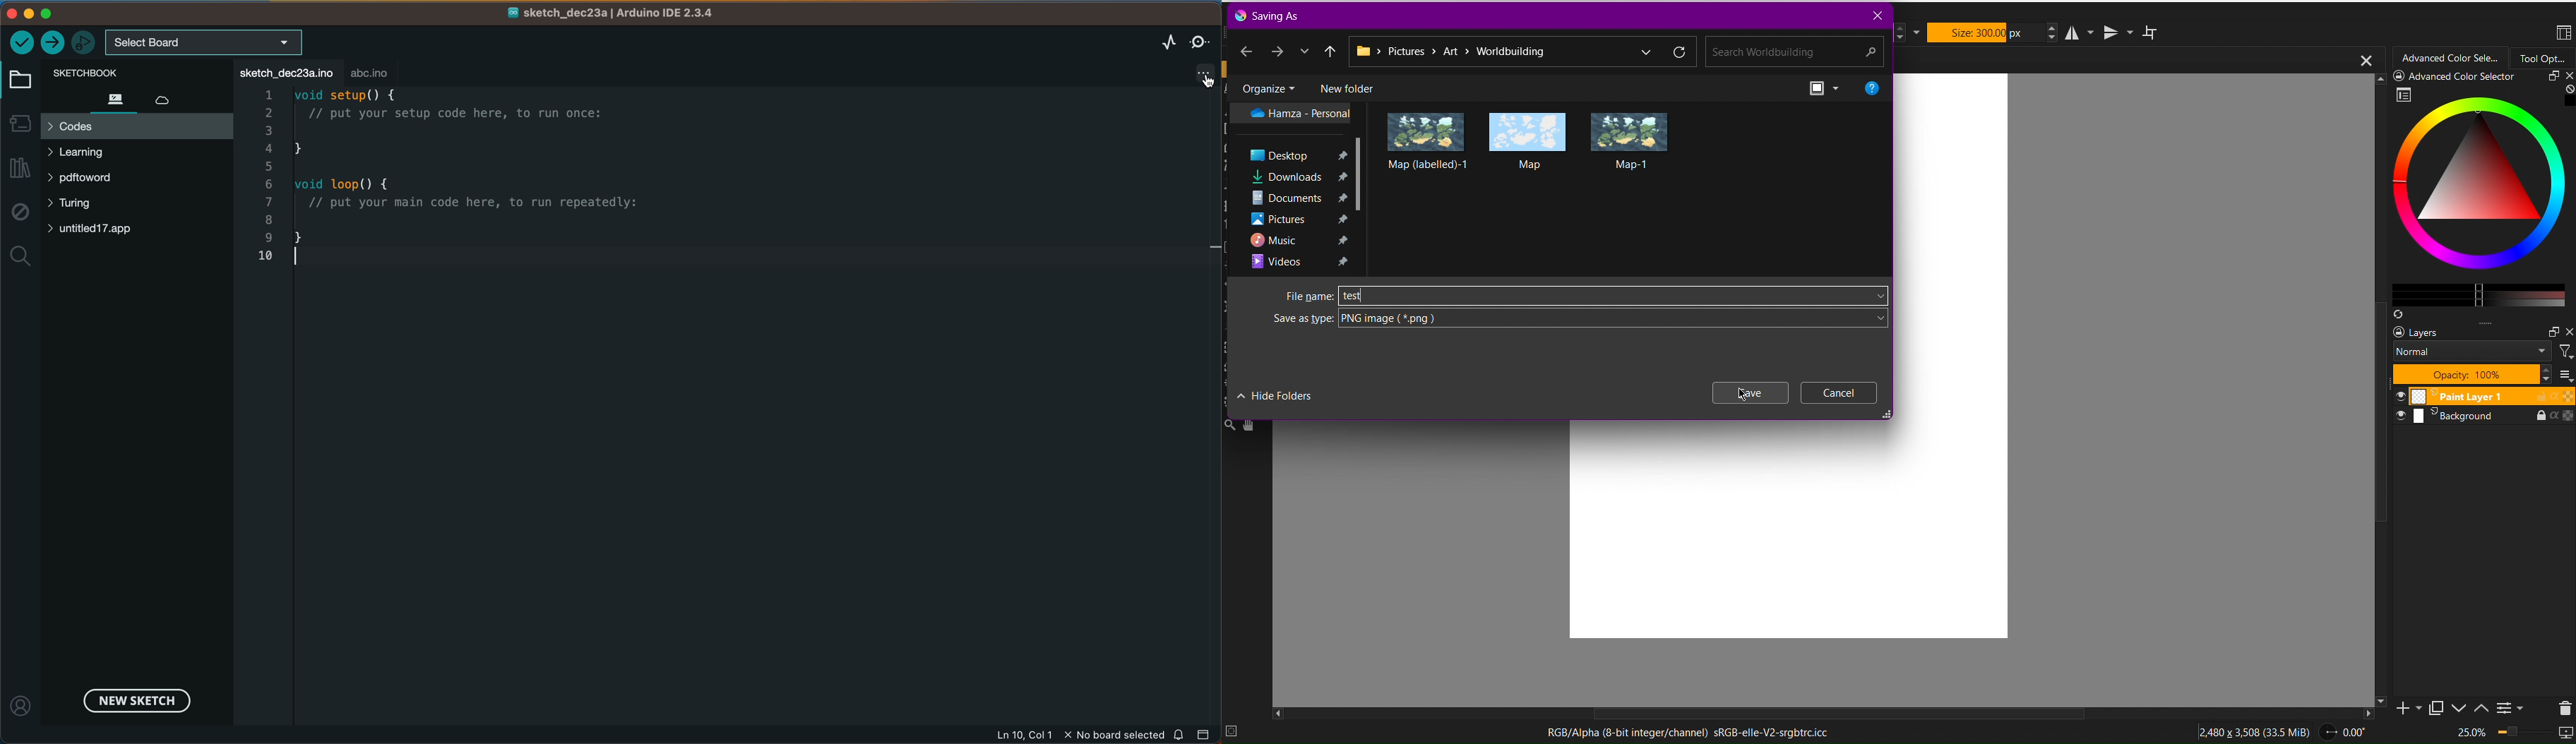 The image size is (2576, 756). Describe the element at coordinates (1826, 88) in the screenshot. I see `View` at that location.